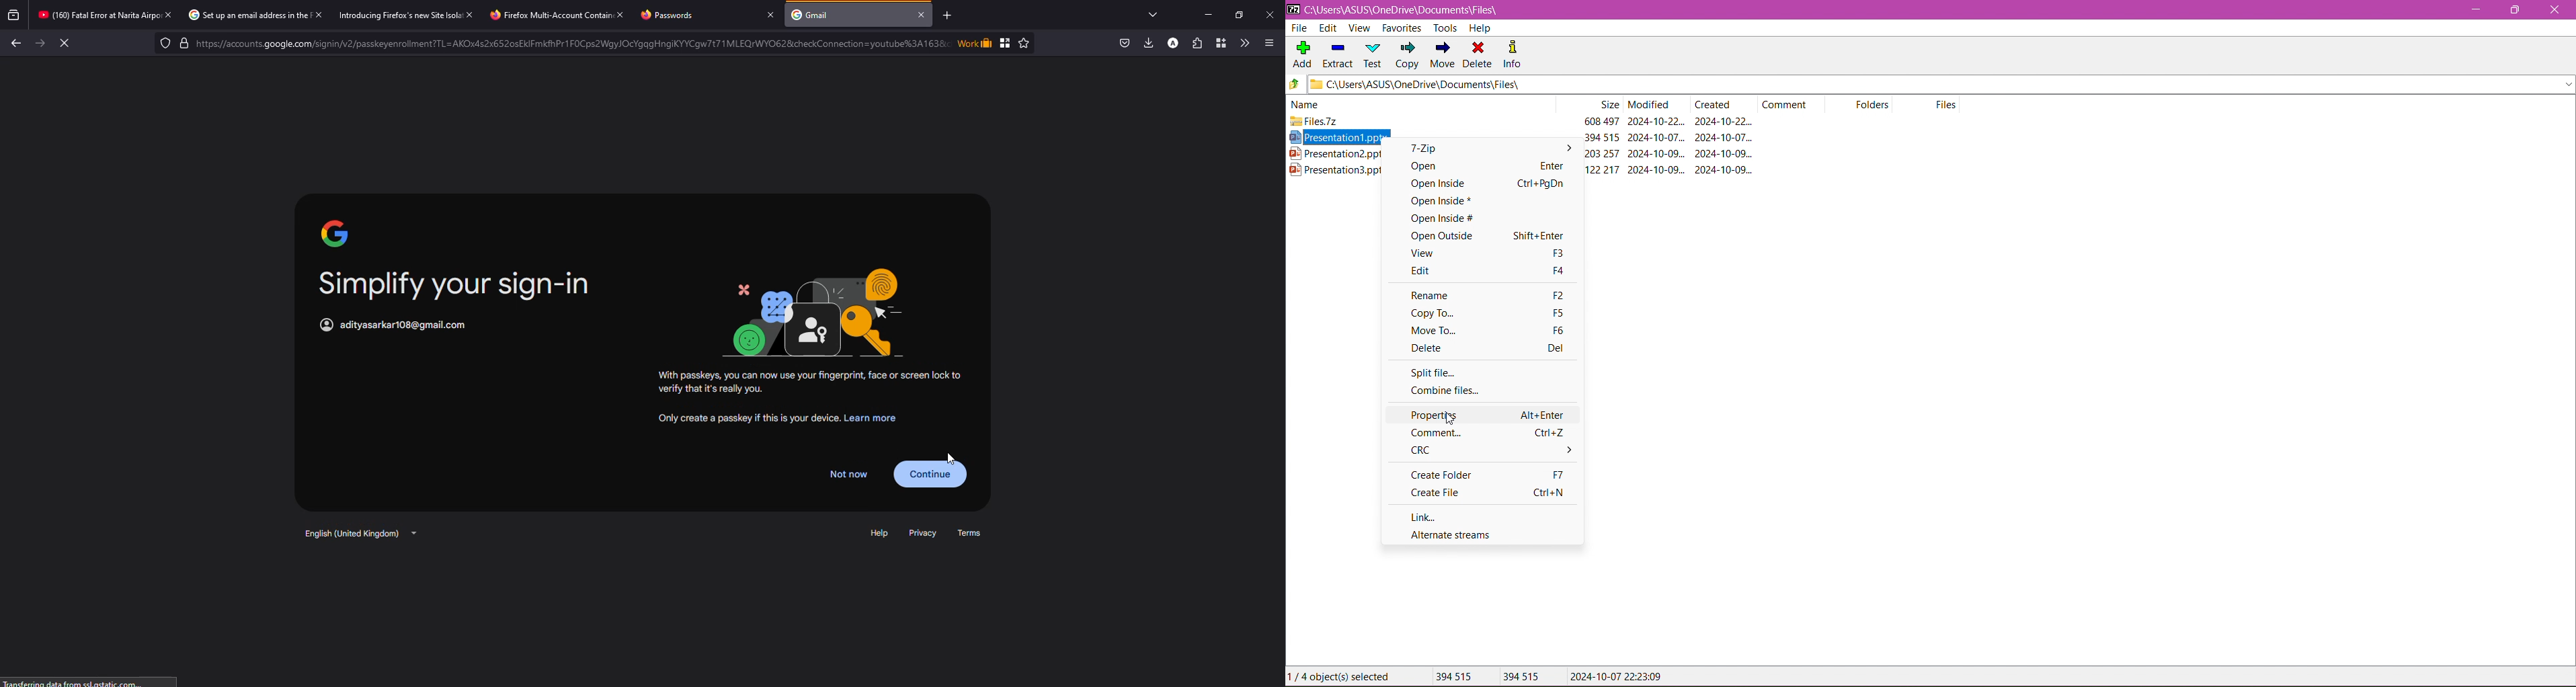 The height and width of the screenshot is (700, 2576). I want to click on Set up an email address in, so click(242, 15).